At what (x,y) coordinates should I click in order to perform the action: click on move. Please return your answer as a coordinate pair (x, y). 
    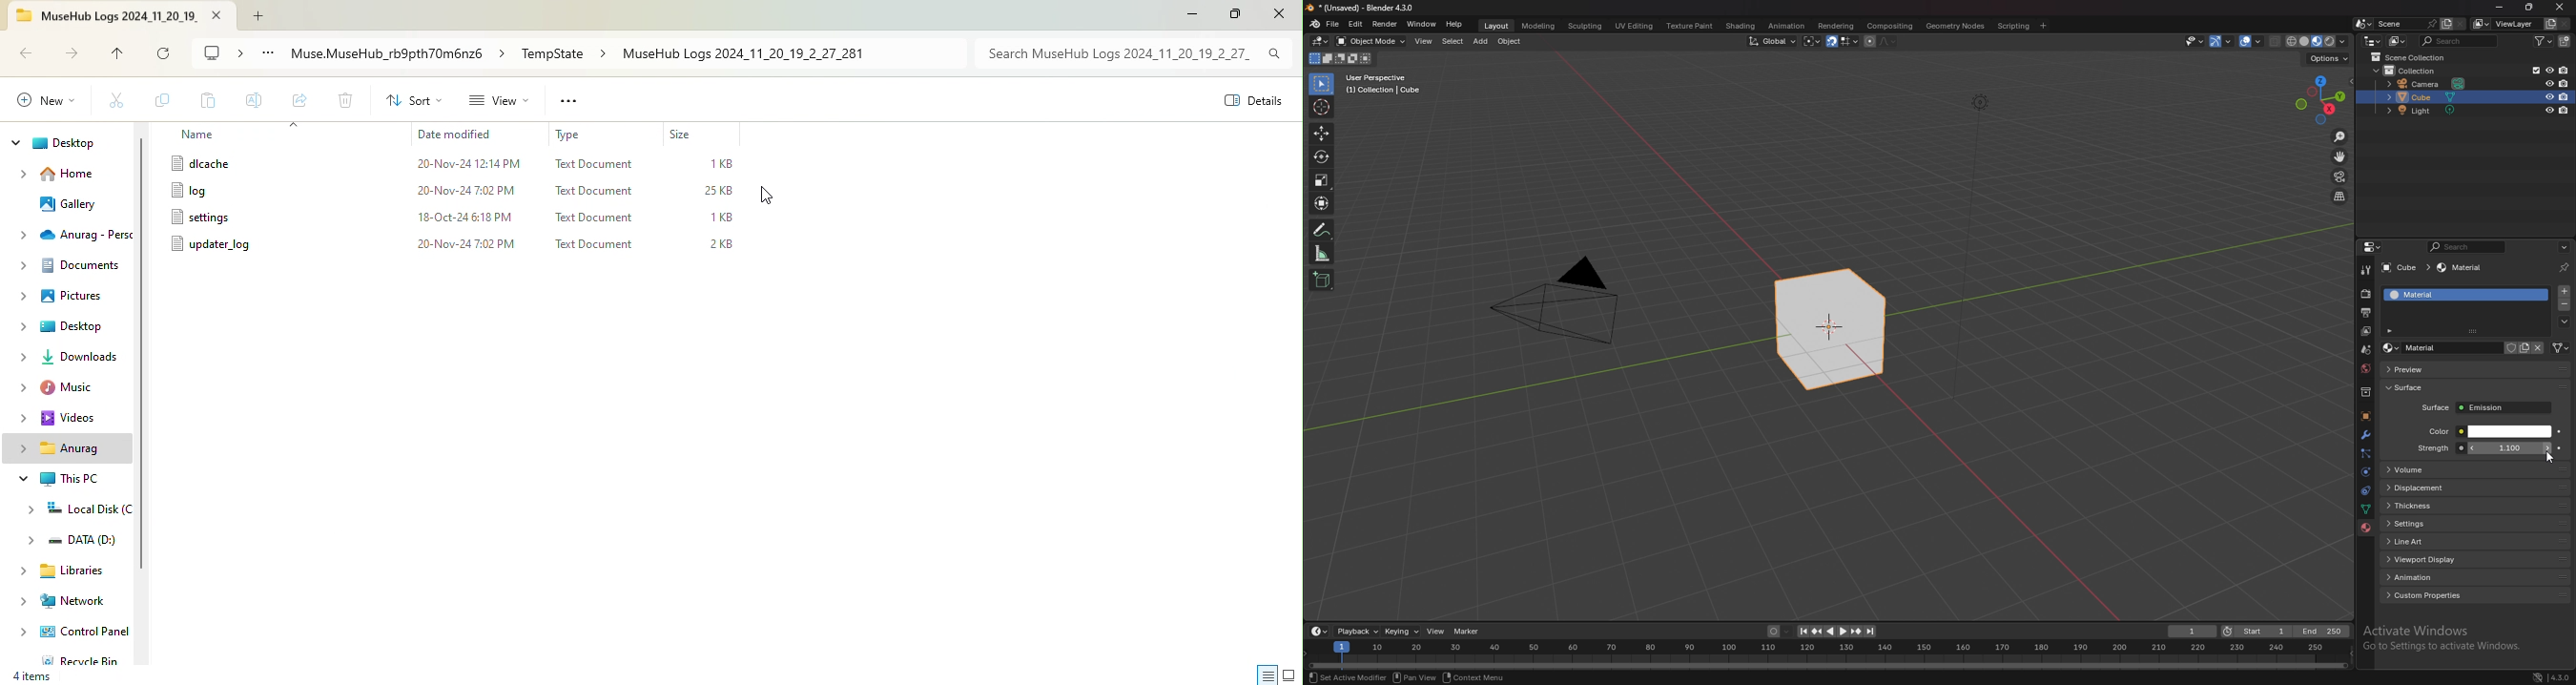
    Looking at the image, I should click on (1321, 134).